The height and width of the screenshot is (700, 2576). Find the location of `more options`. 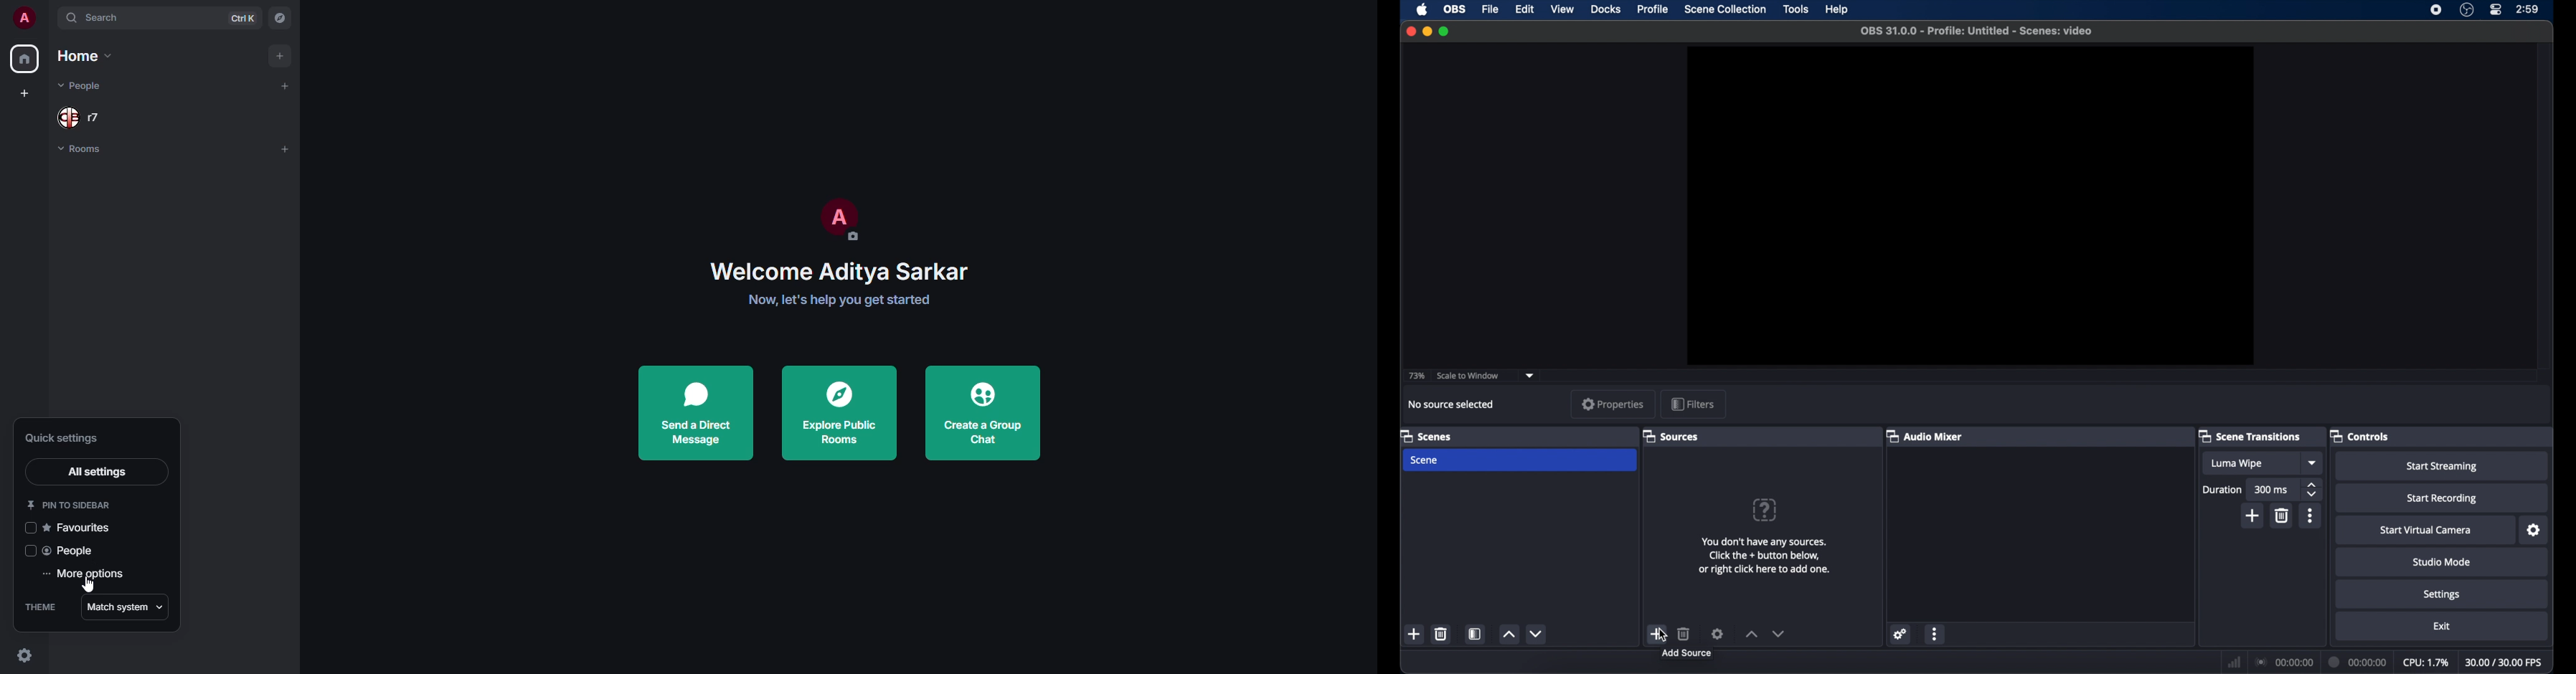

more options is located at coordinates (89, 574).